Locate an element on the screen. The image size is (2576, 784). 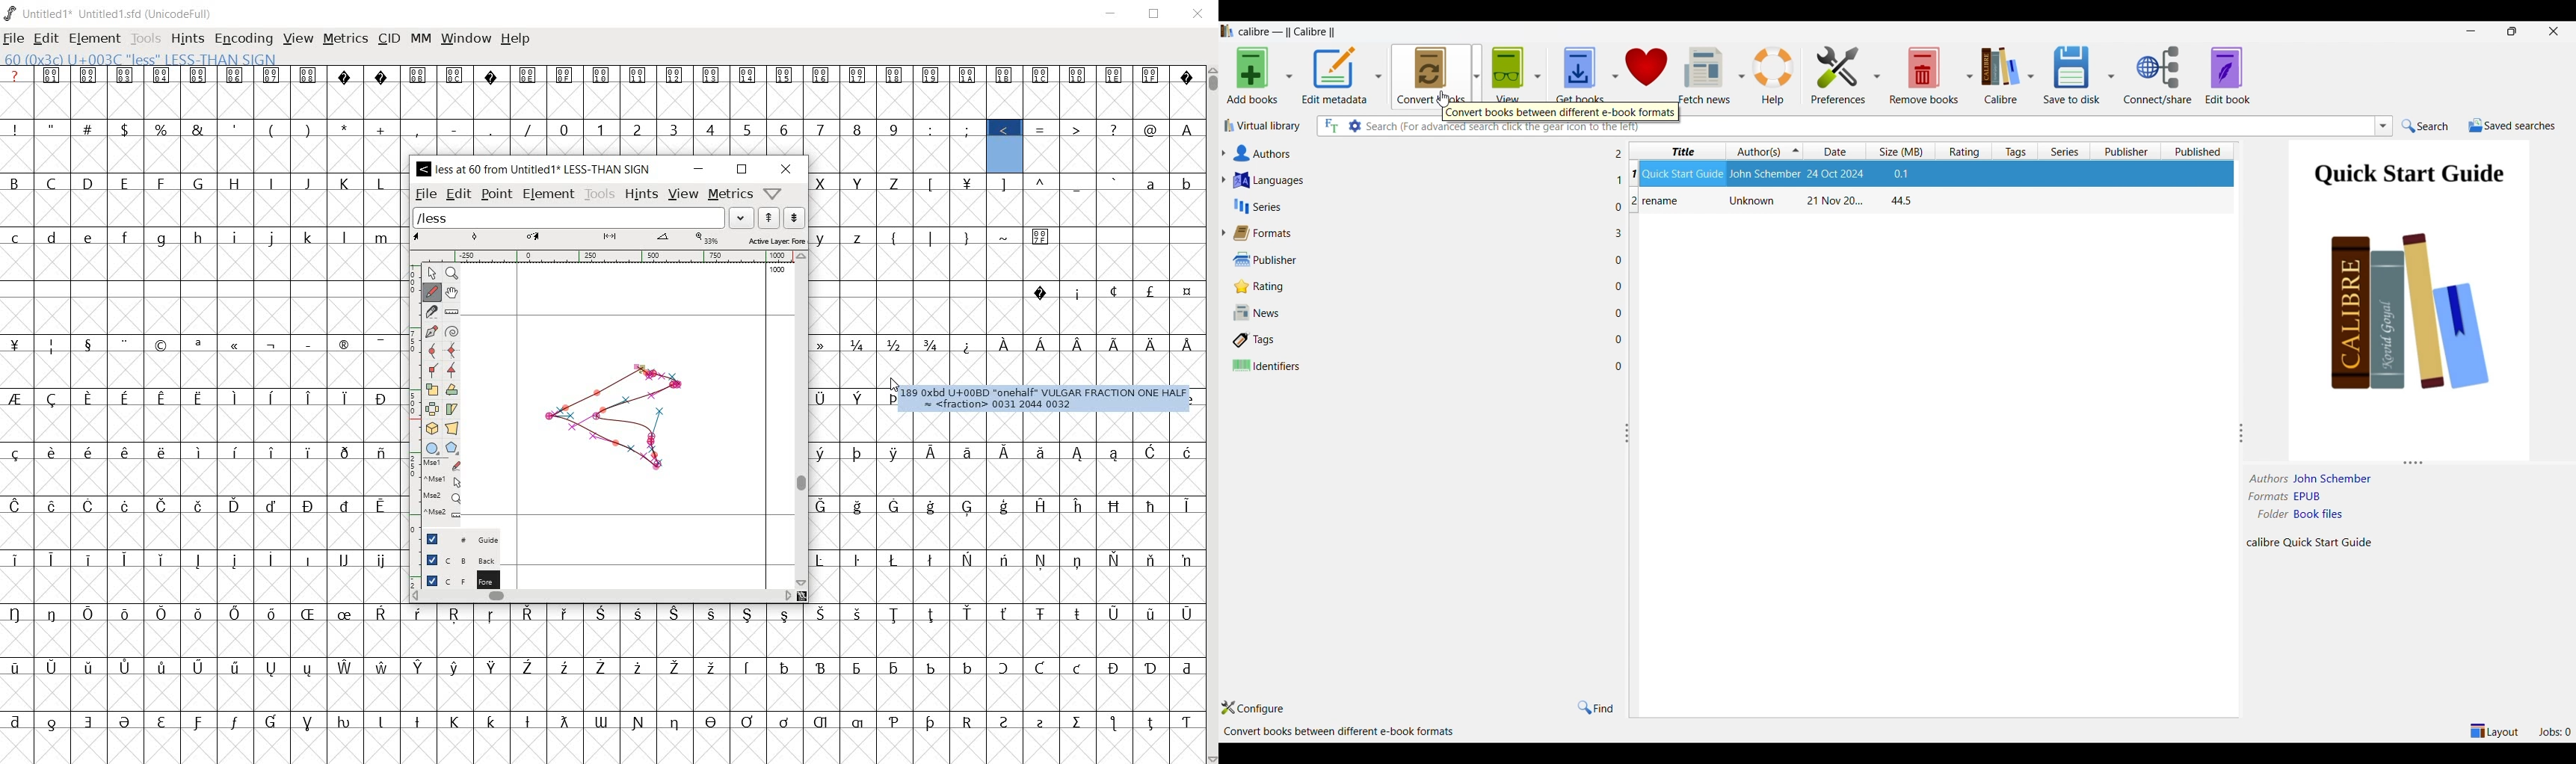
mm is located at coordinates (419, 40).